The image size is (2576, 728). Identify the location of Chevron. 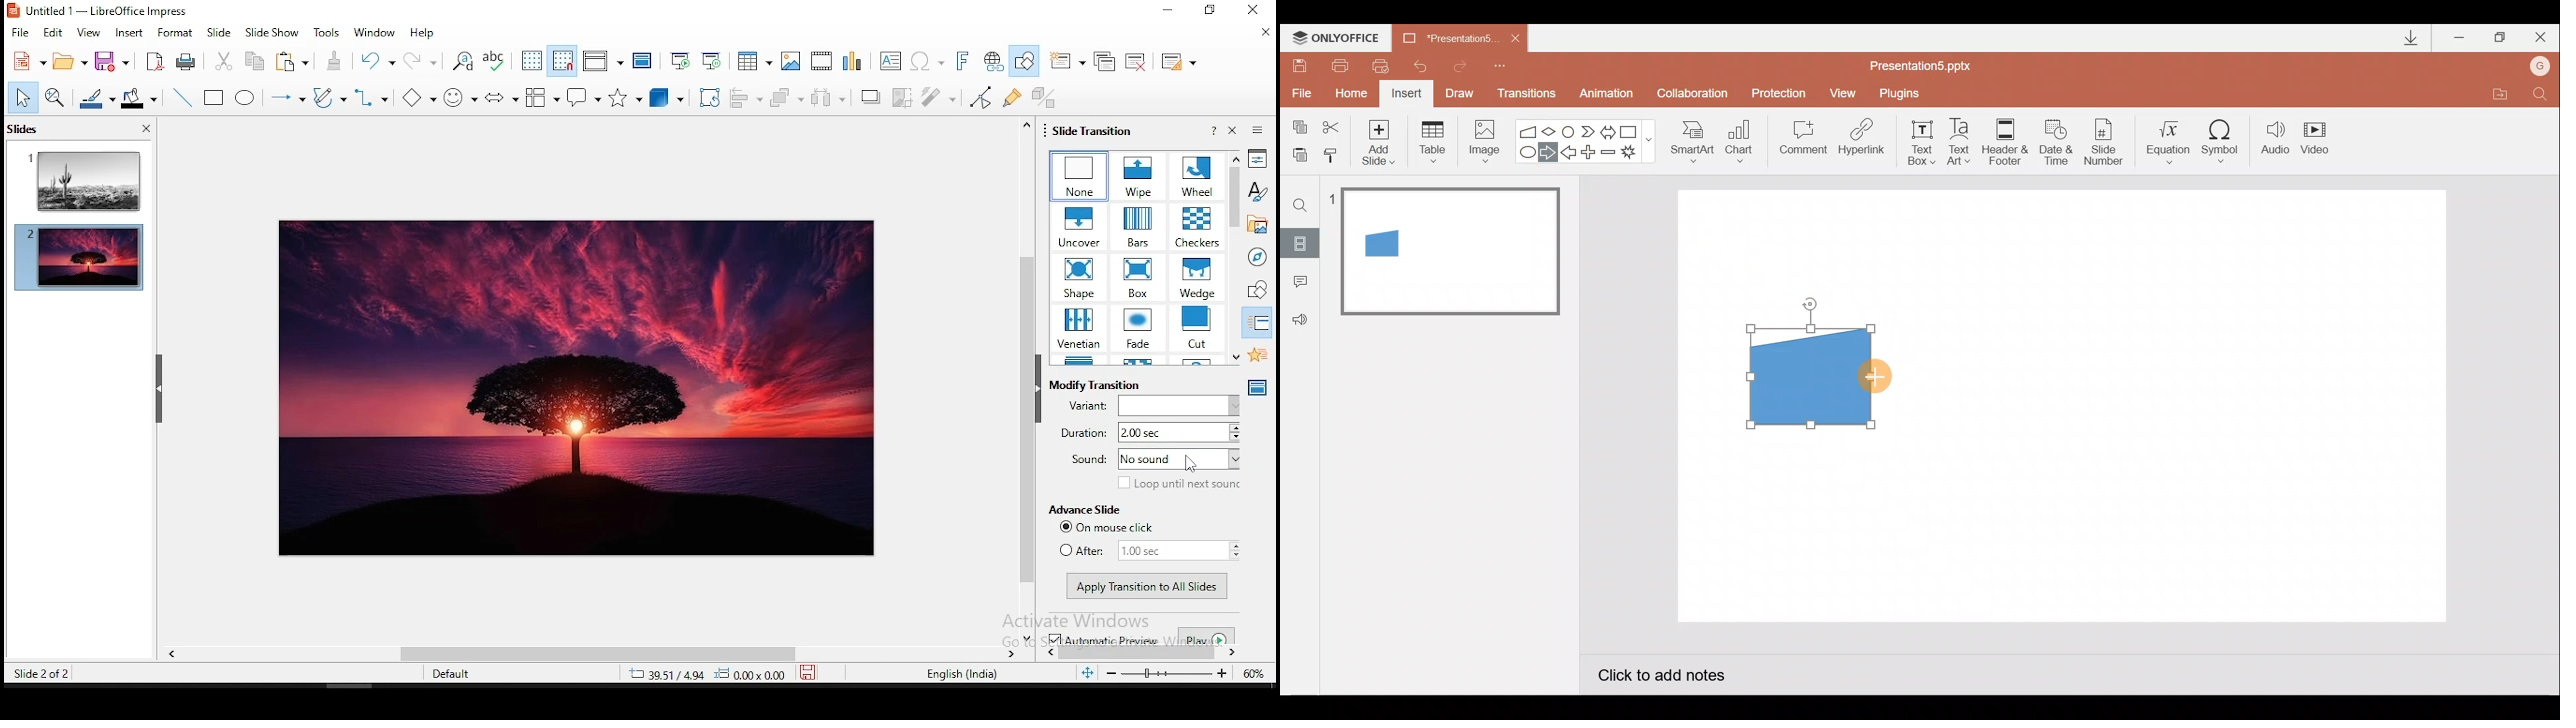
(1589, 132).